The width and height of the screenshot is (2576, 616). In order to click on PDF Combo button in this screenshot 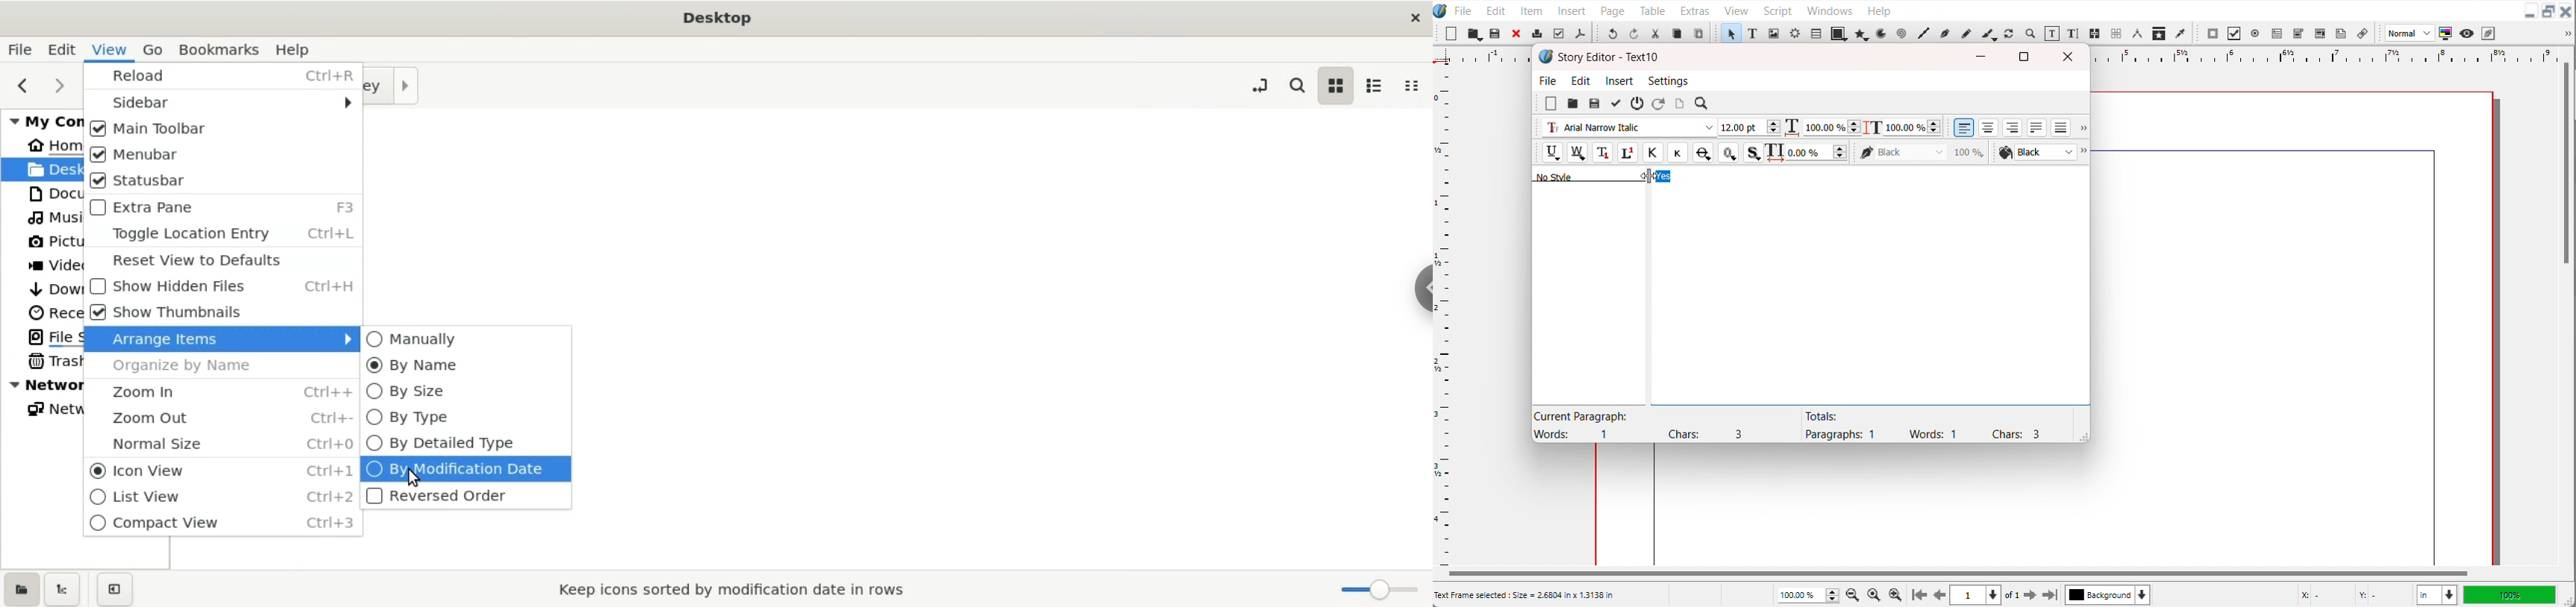, I will do `click(2298, 33)`.